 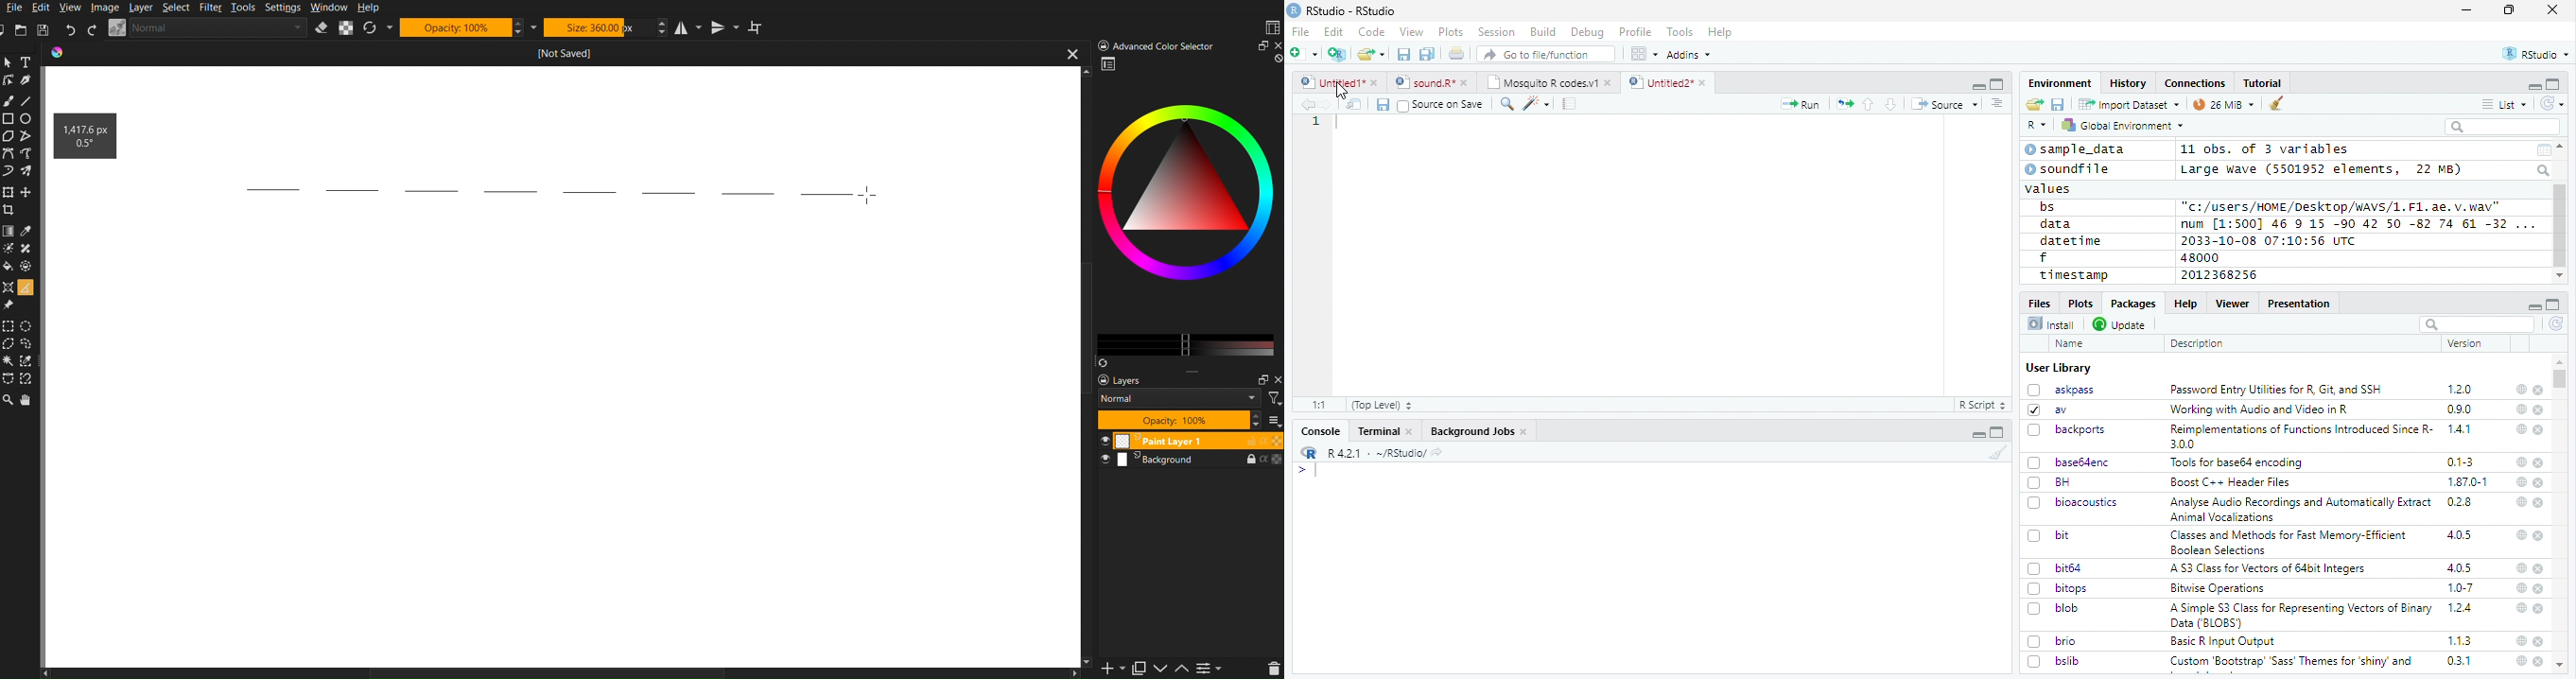 I want to click on close, so click(x=2538, y=462).